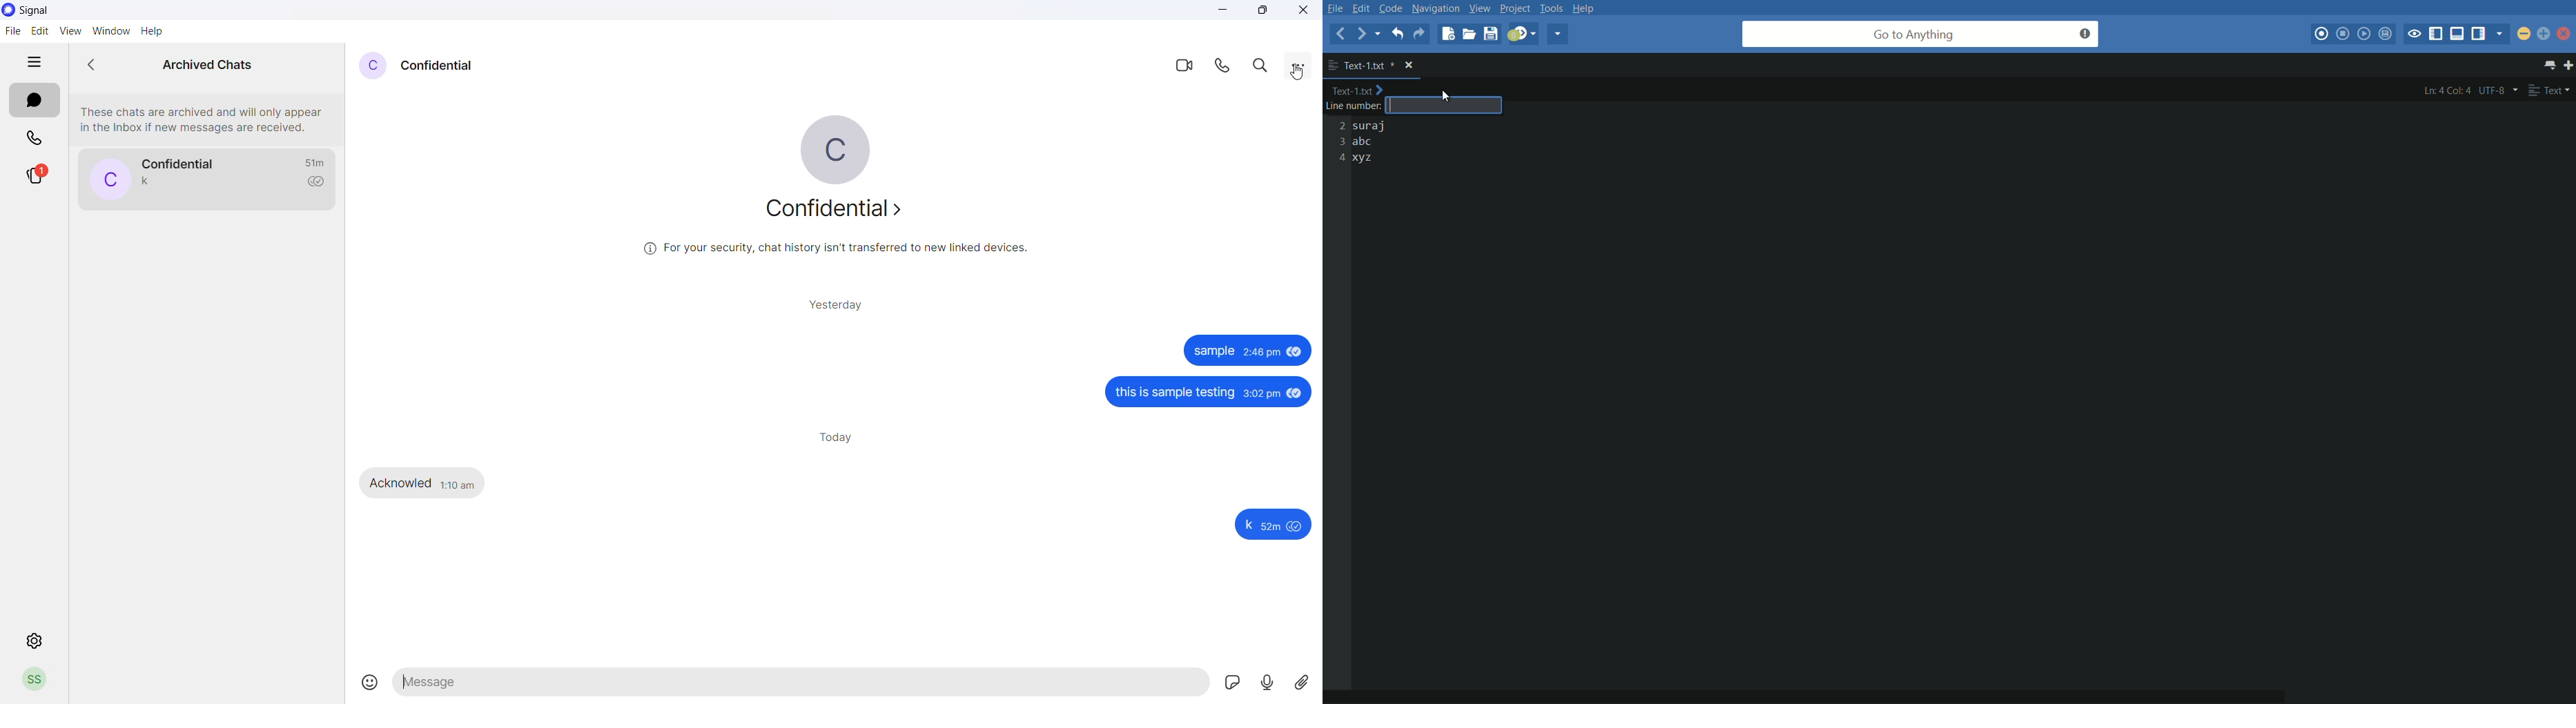  I want to click on last message timeframe , so click(316, 162).